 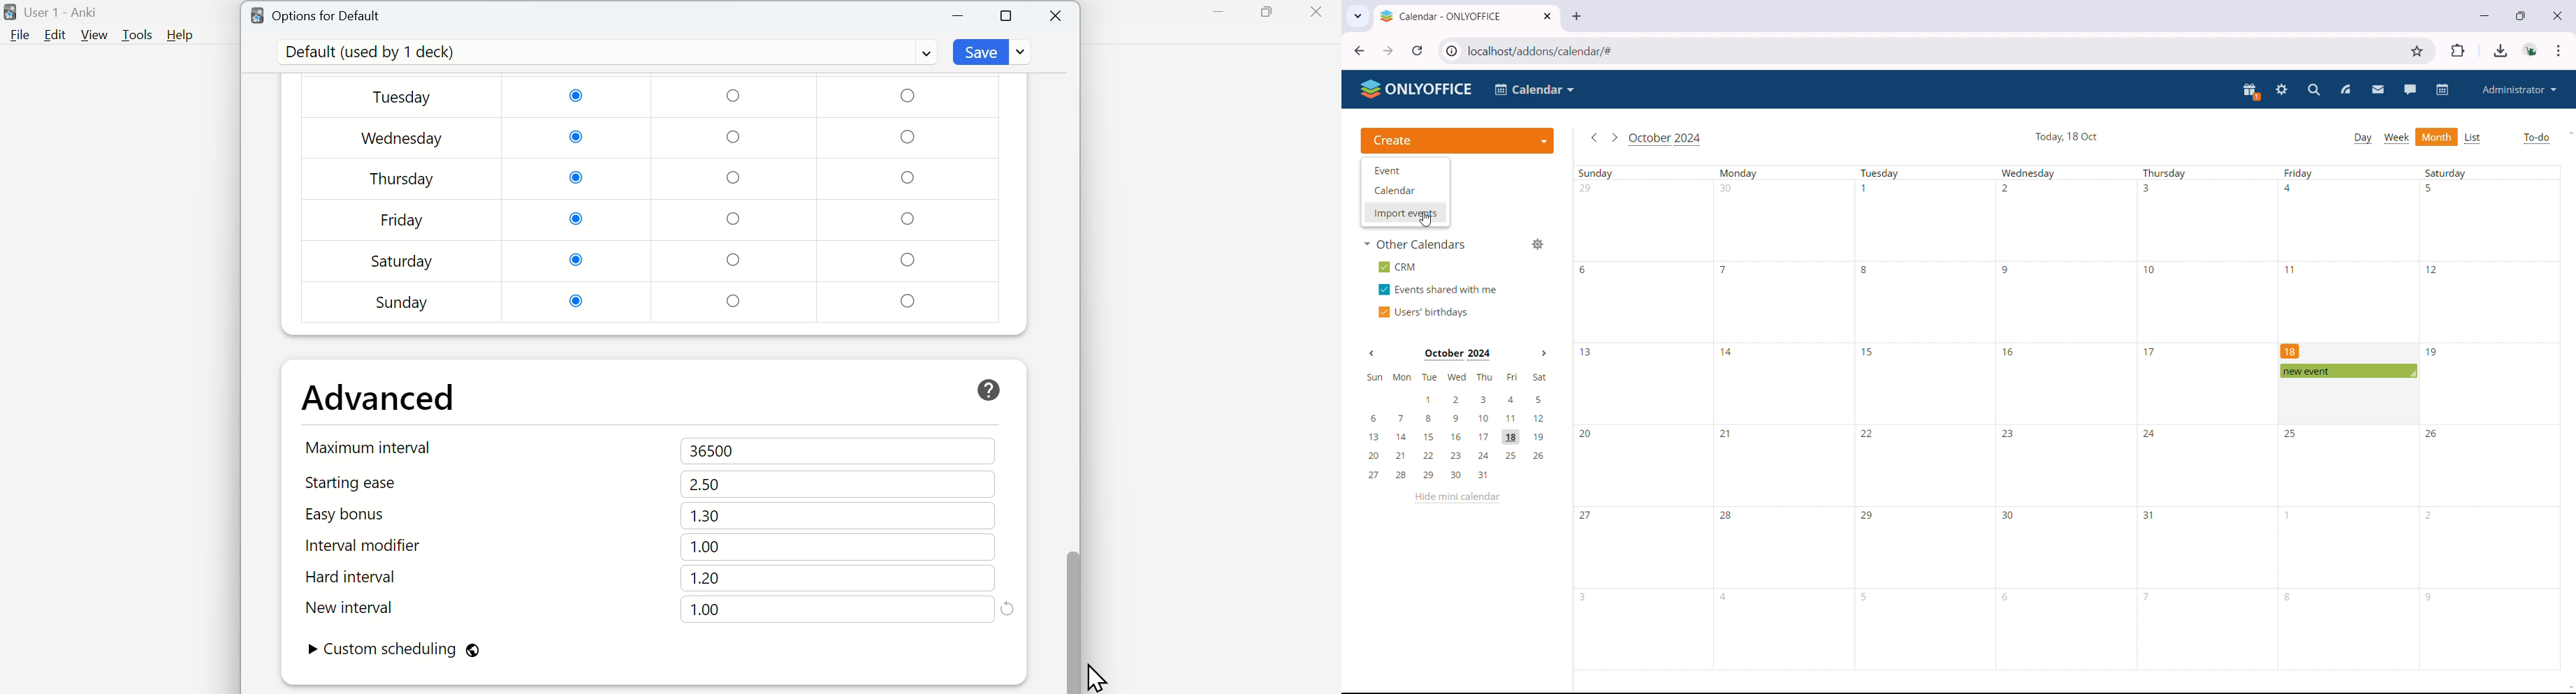 What do you see at coordinates (1096, 673) in the screenshot?
I see `cursor` at bounding box center [1096, 673].